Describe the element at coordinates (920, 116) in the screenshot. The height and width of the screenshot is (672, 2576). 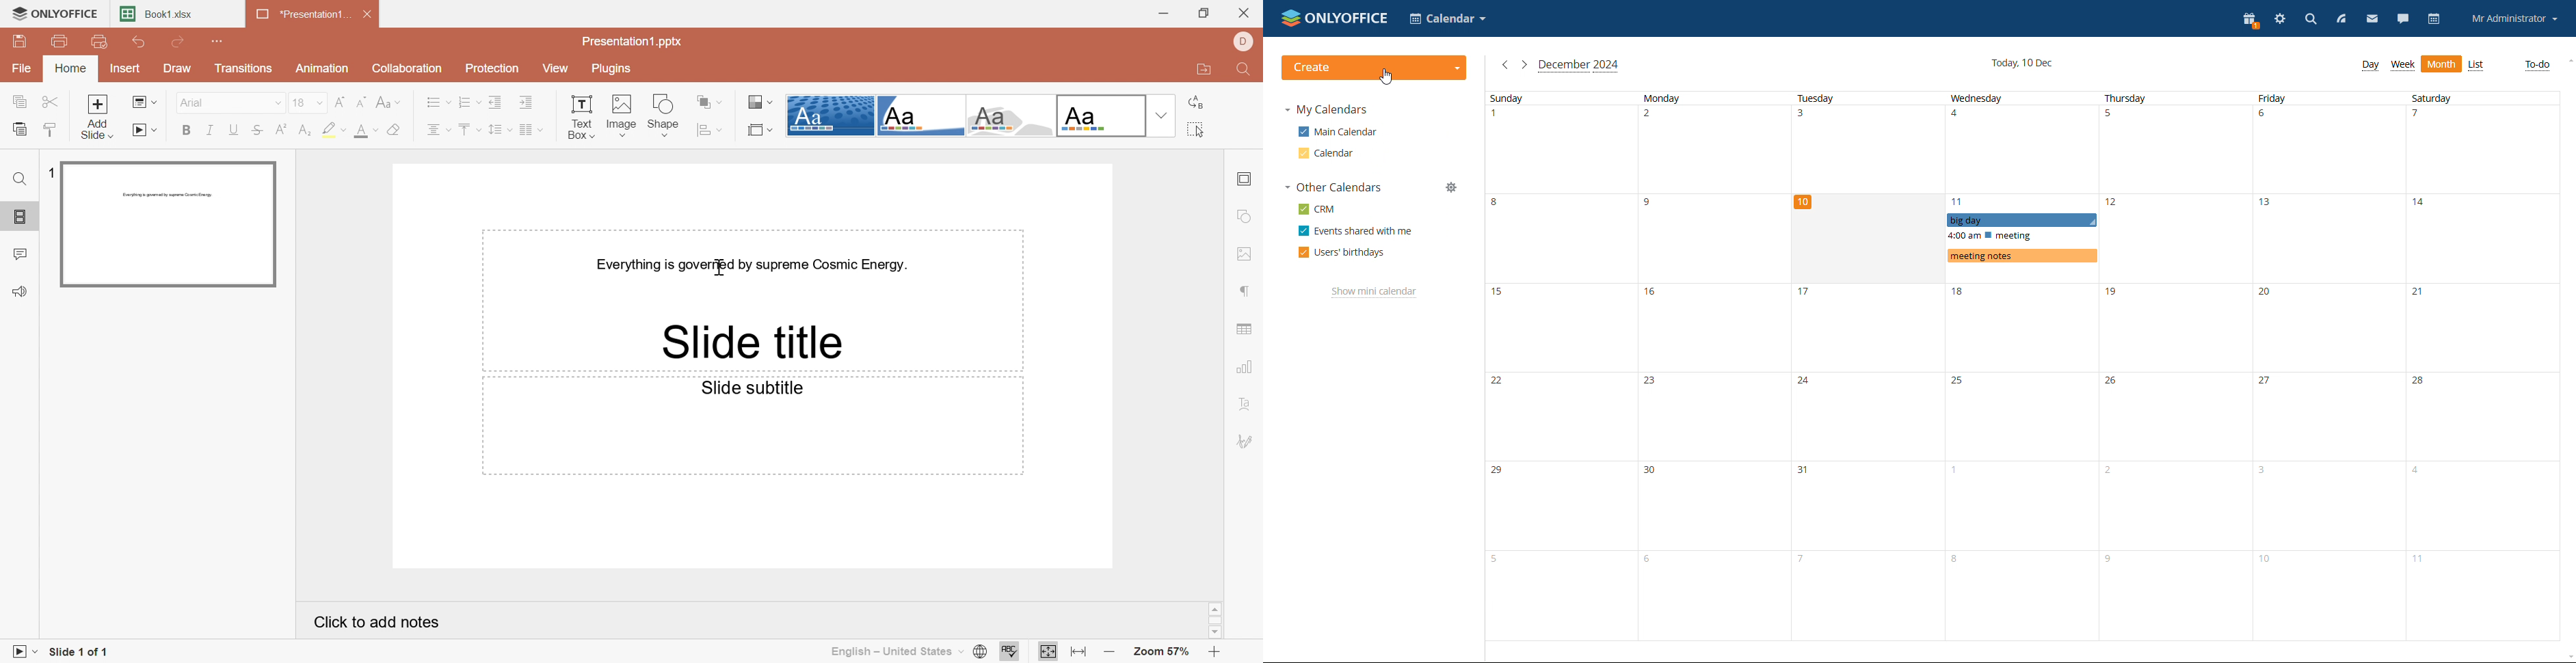
I see `Corner` at that location.